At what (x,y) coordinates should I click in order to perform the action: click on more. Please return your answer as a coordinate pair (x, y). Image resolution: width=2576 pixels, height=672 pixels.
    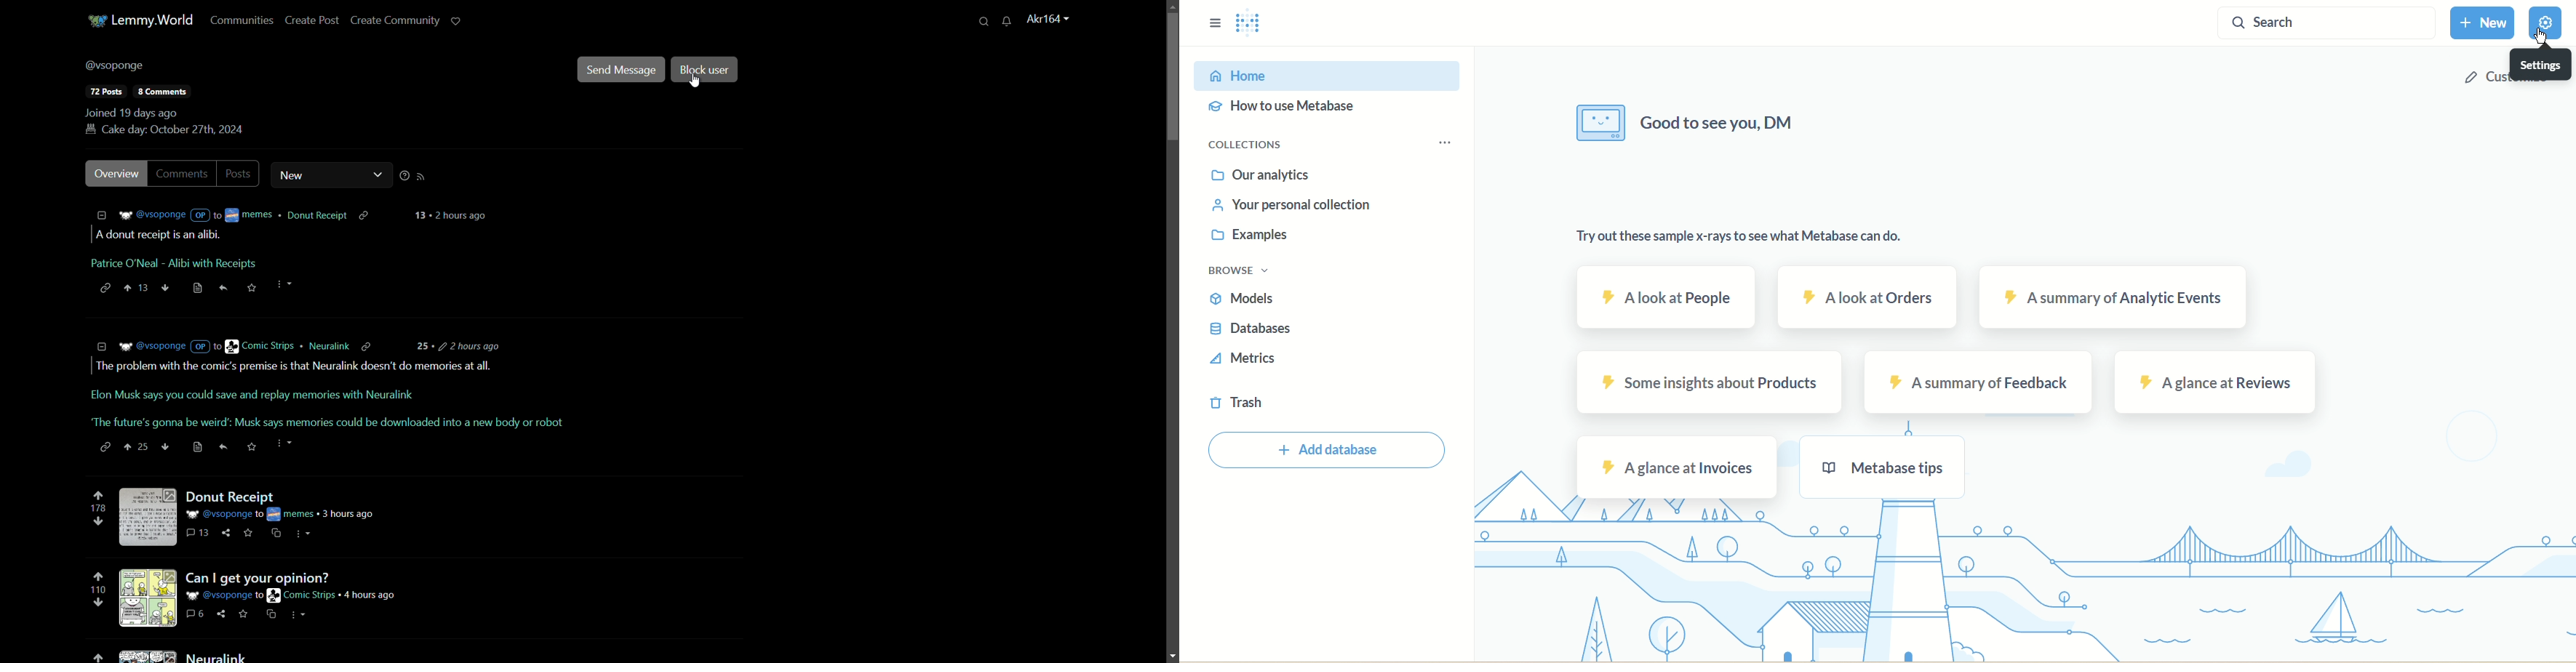
    Looking at the image, I should click on (287, 285).